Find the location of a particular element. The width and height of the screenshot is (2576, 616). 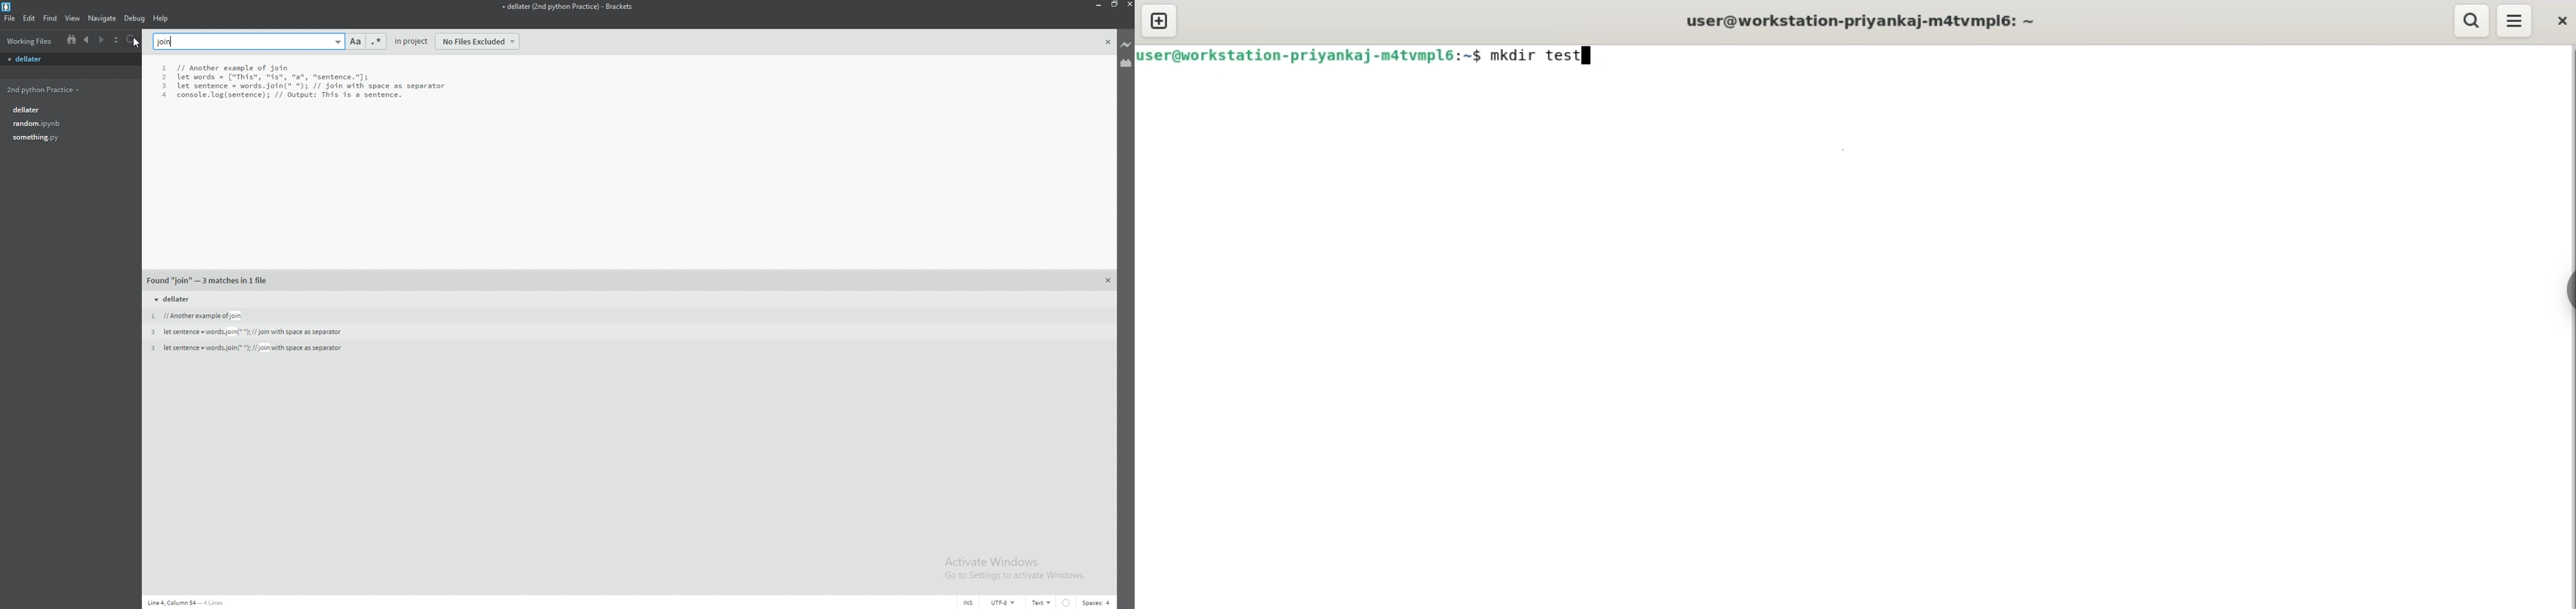

bracket is located at coordinates (8, 7).